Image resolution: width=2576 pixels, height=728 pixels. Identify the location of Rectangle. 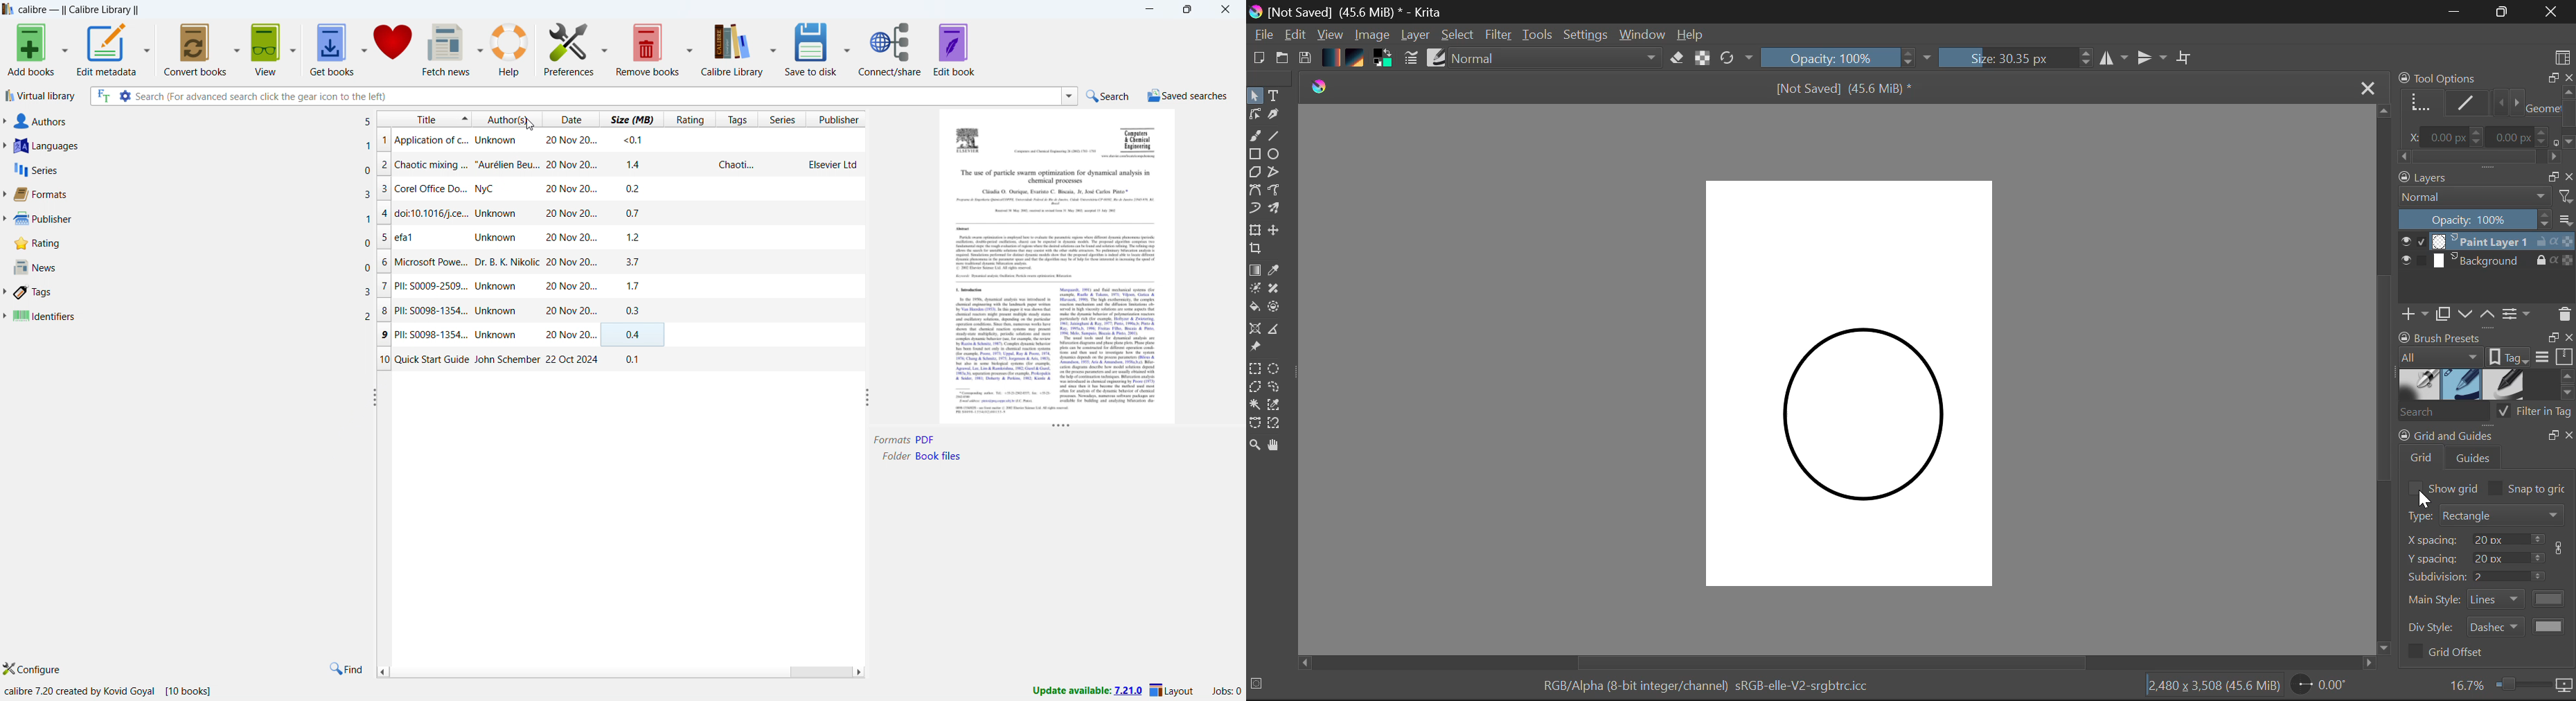
(1254, 154).